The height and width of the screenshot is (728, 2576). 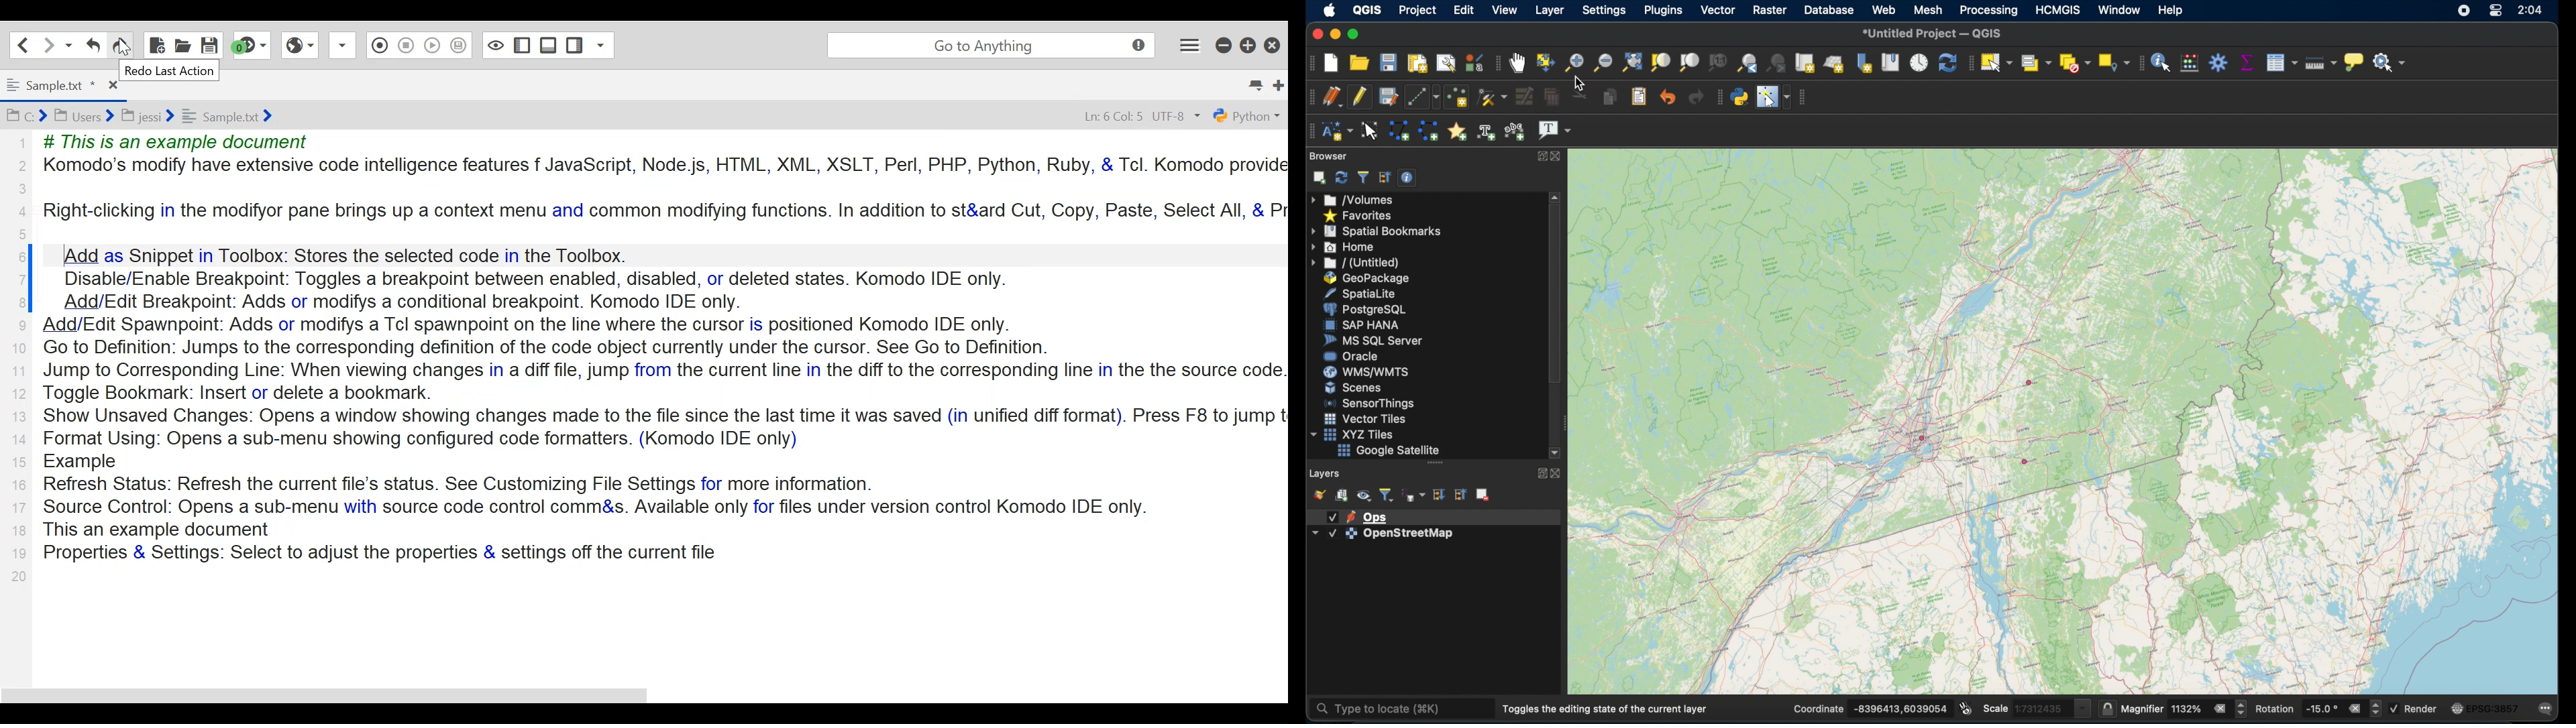 I want to click on raster, so click(x=1770, y=10).